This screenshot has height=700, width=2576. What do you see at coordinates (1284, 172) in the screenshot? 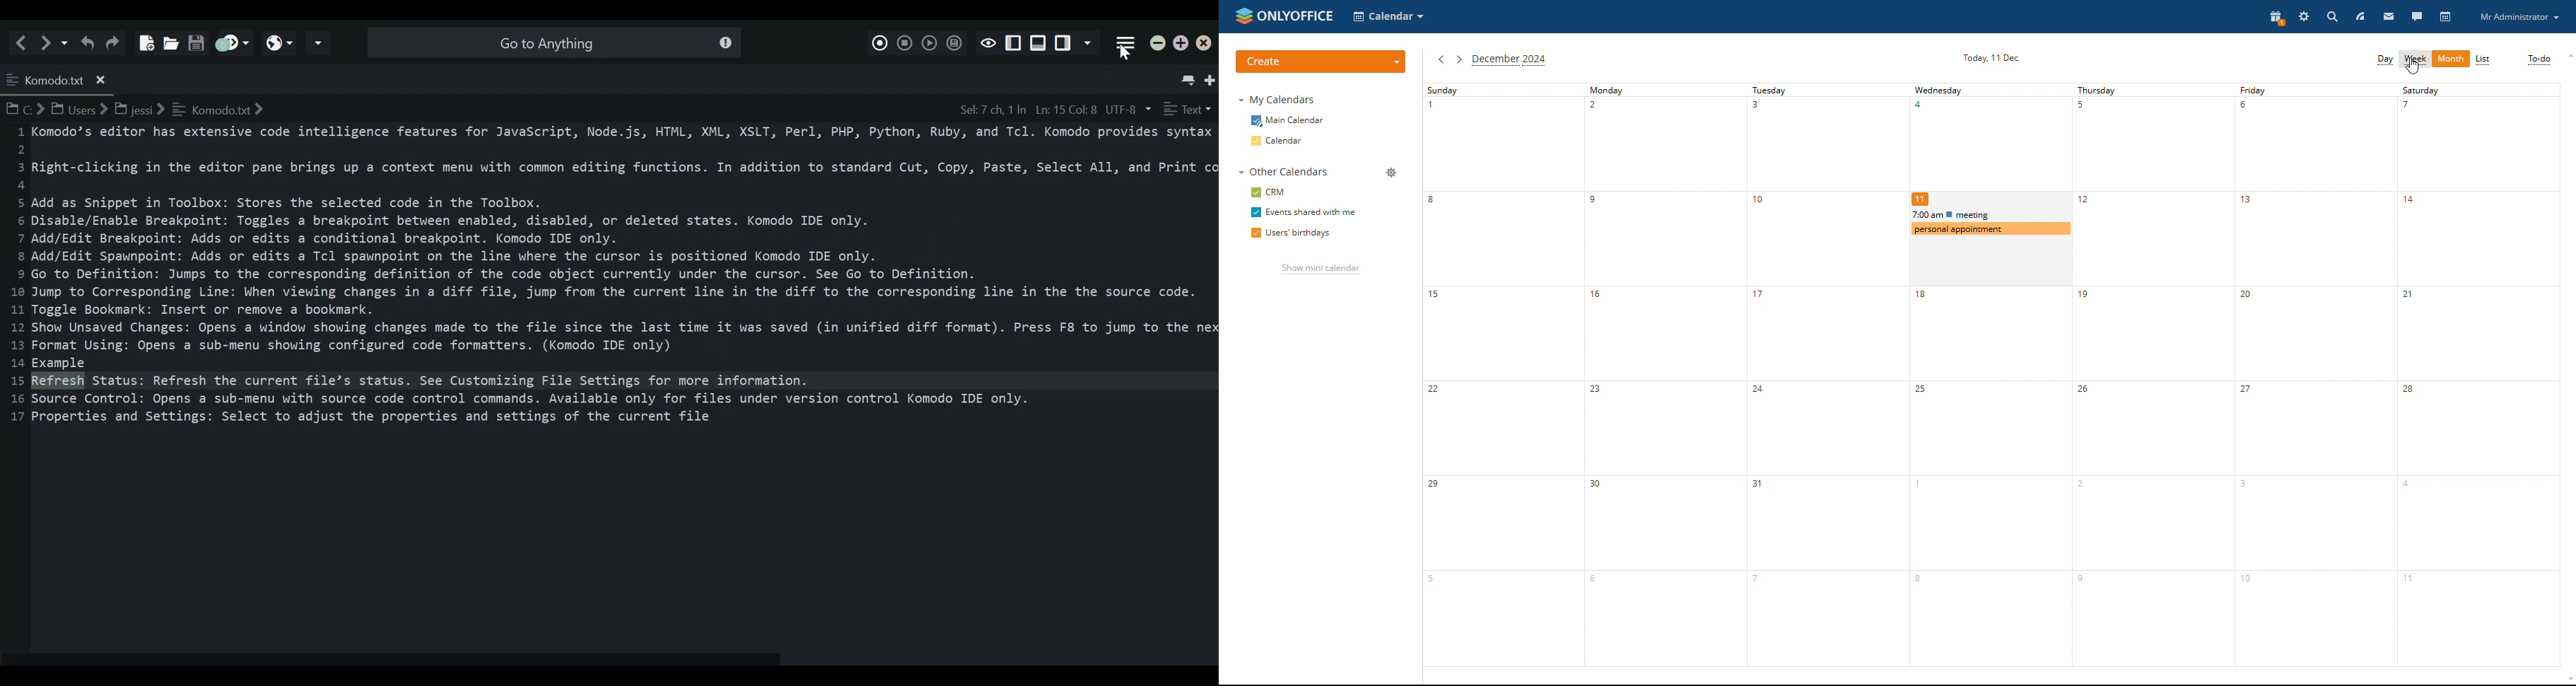
I see `other calendars` at bounding box center [1284, 172].